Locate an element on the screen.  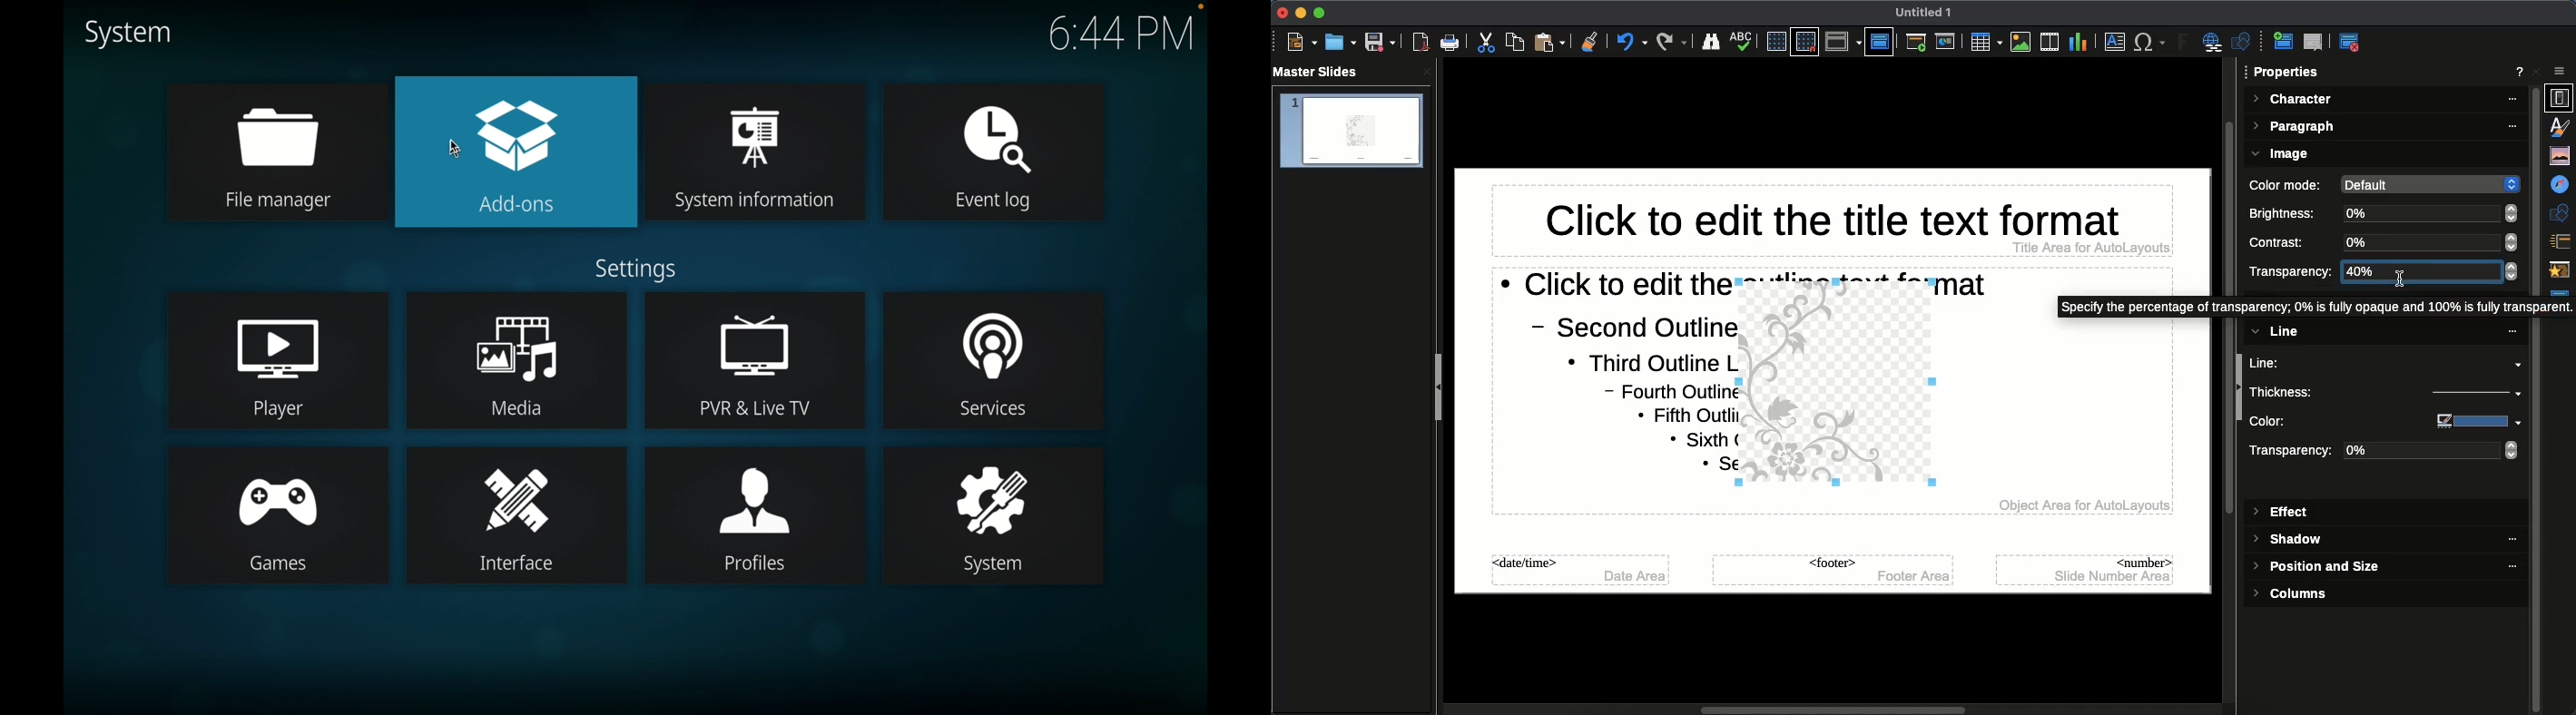
0% is located at coordinates (2433, 452).